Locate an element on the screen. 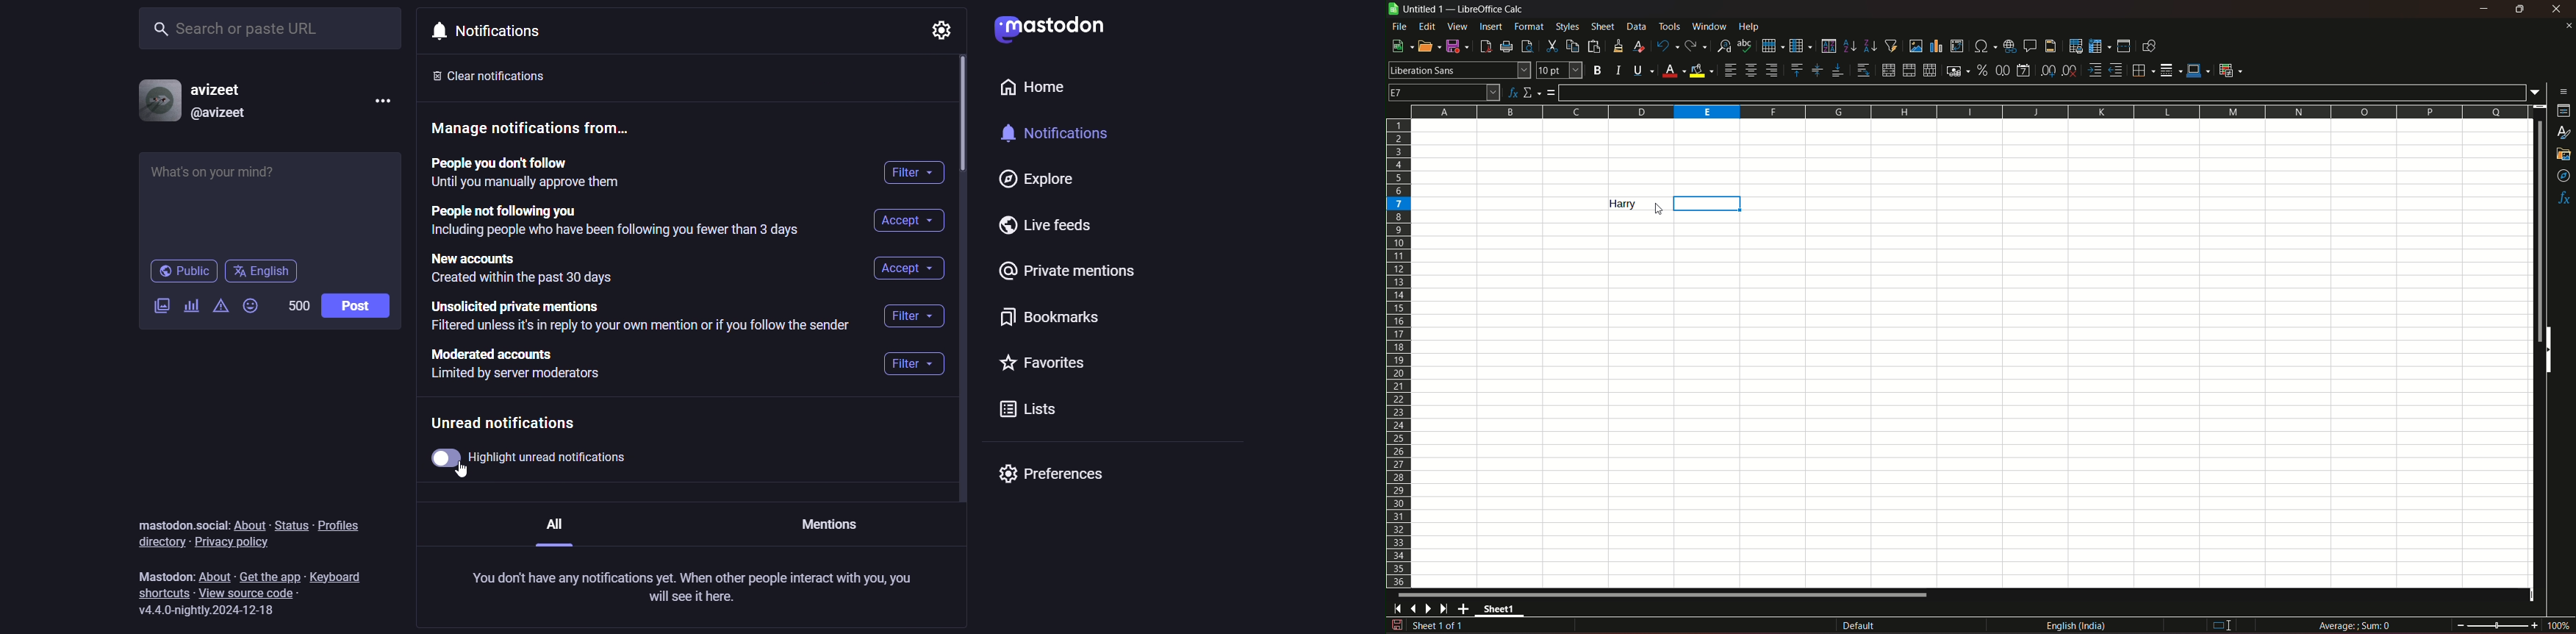 The width and height of the screenshot is (2576, 644). language is located at coordinates (2079, 626).